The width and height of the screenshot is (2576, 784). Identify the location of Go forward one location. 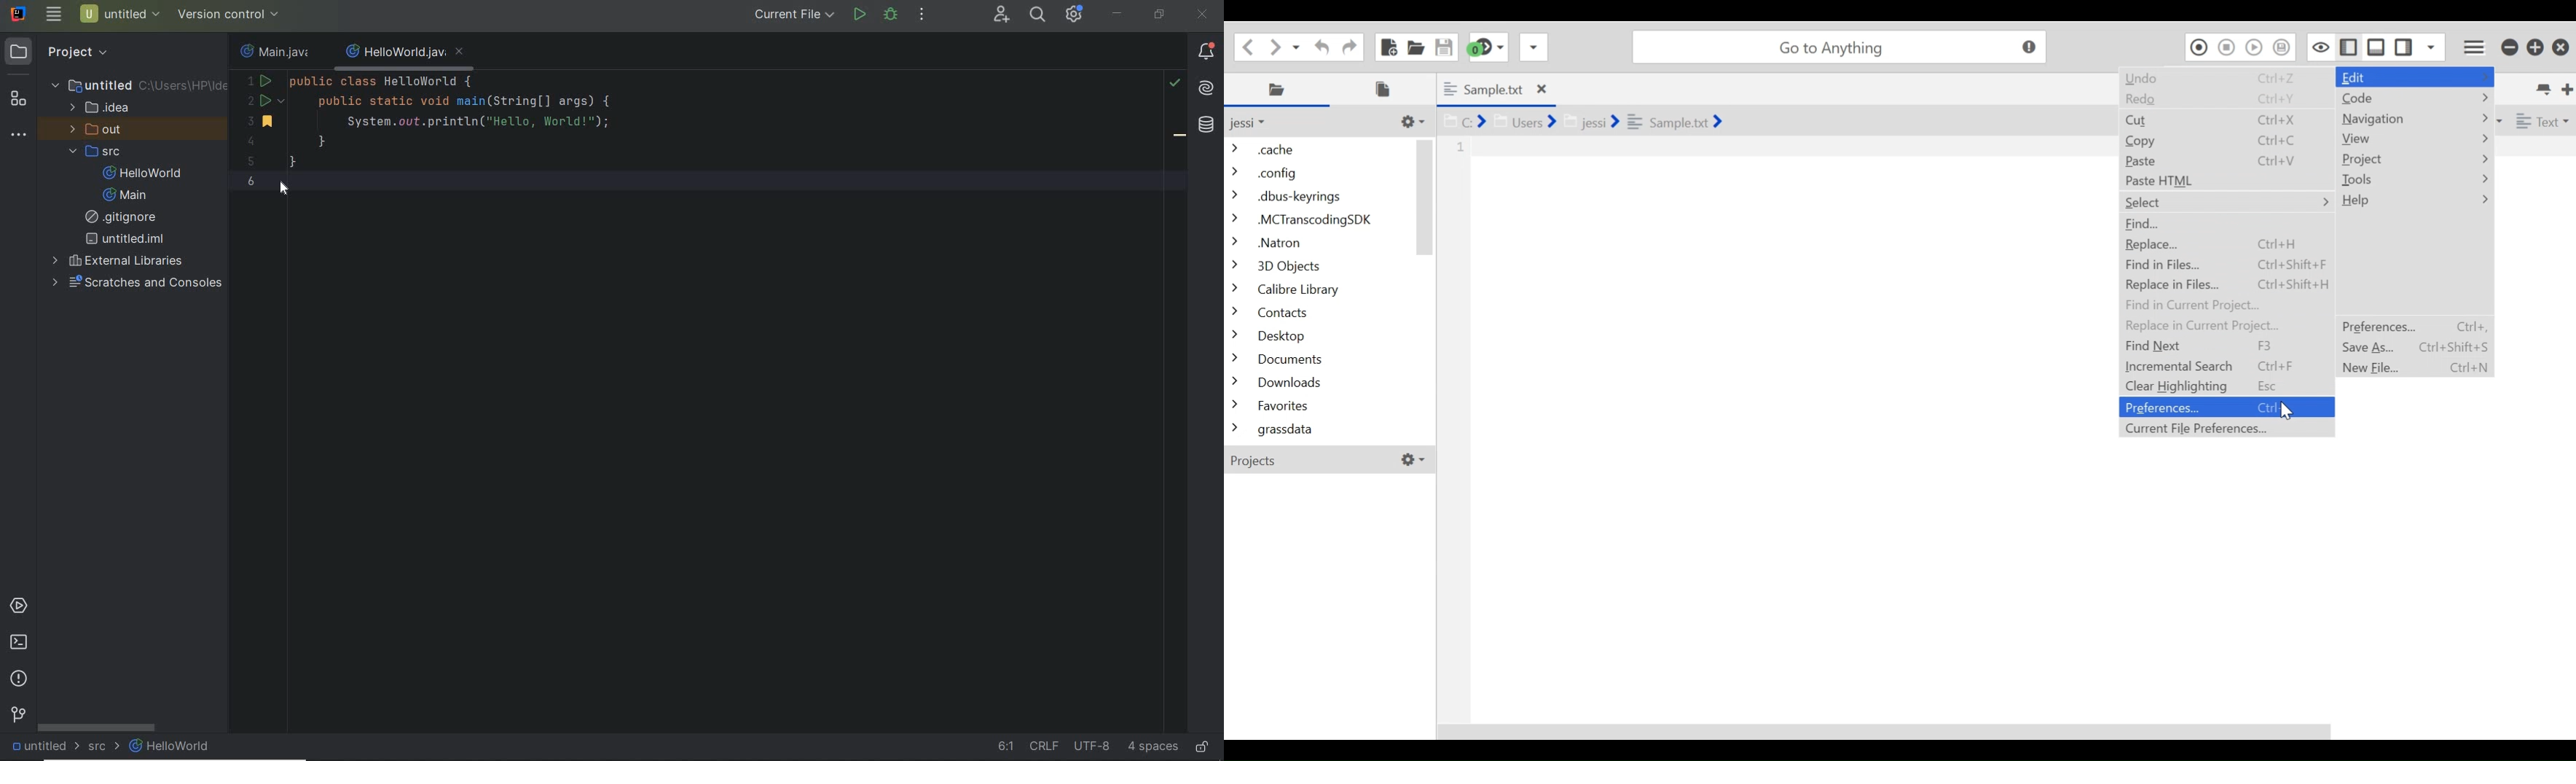
(1276, 46).